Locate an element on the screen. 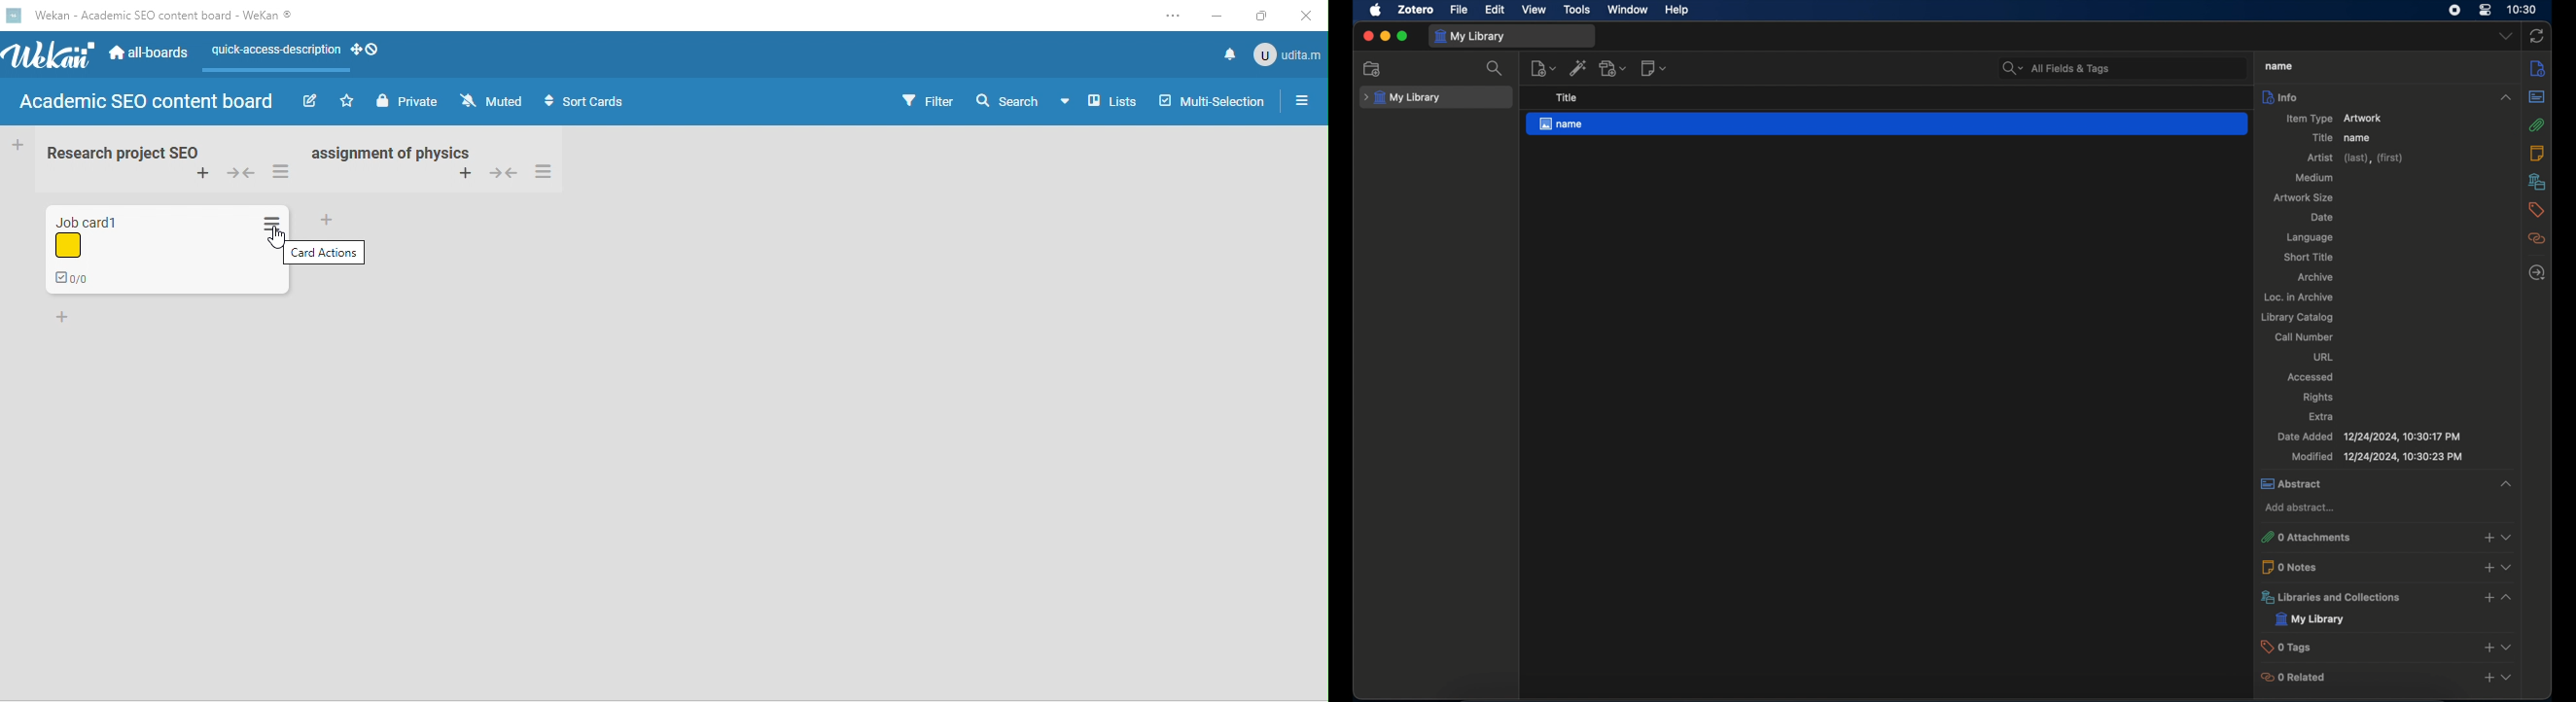  tools is located at coordinates (1577, 10).